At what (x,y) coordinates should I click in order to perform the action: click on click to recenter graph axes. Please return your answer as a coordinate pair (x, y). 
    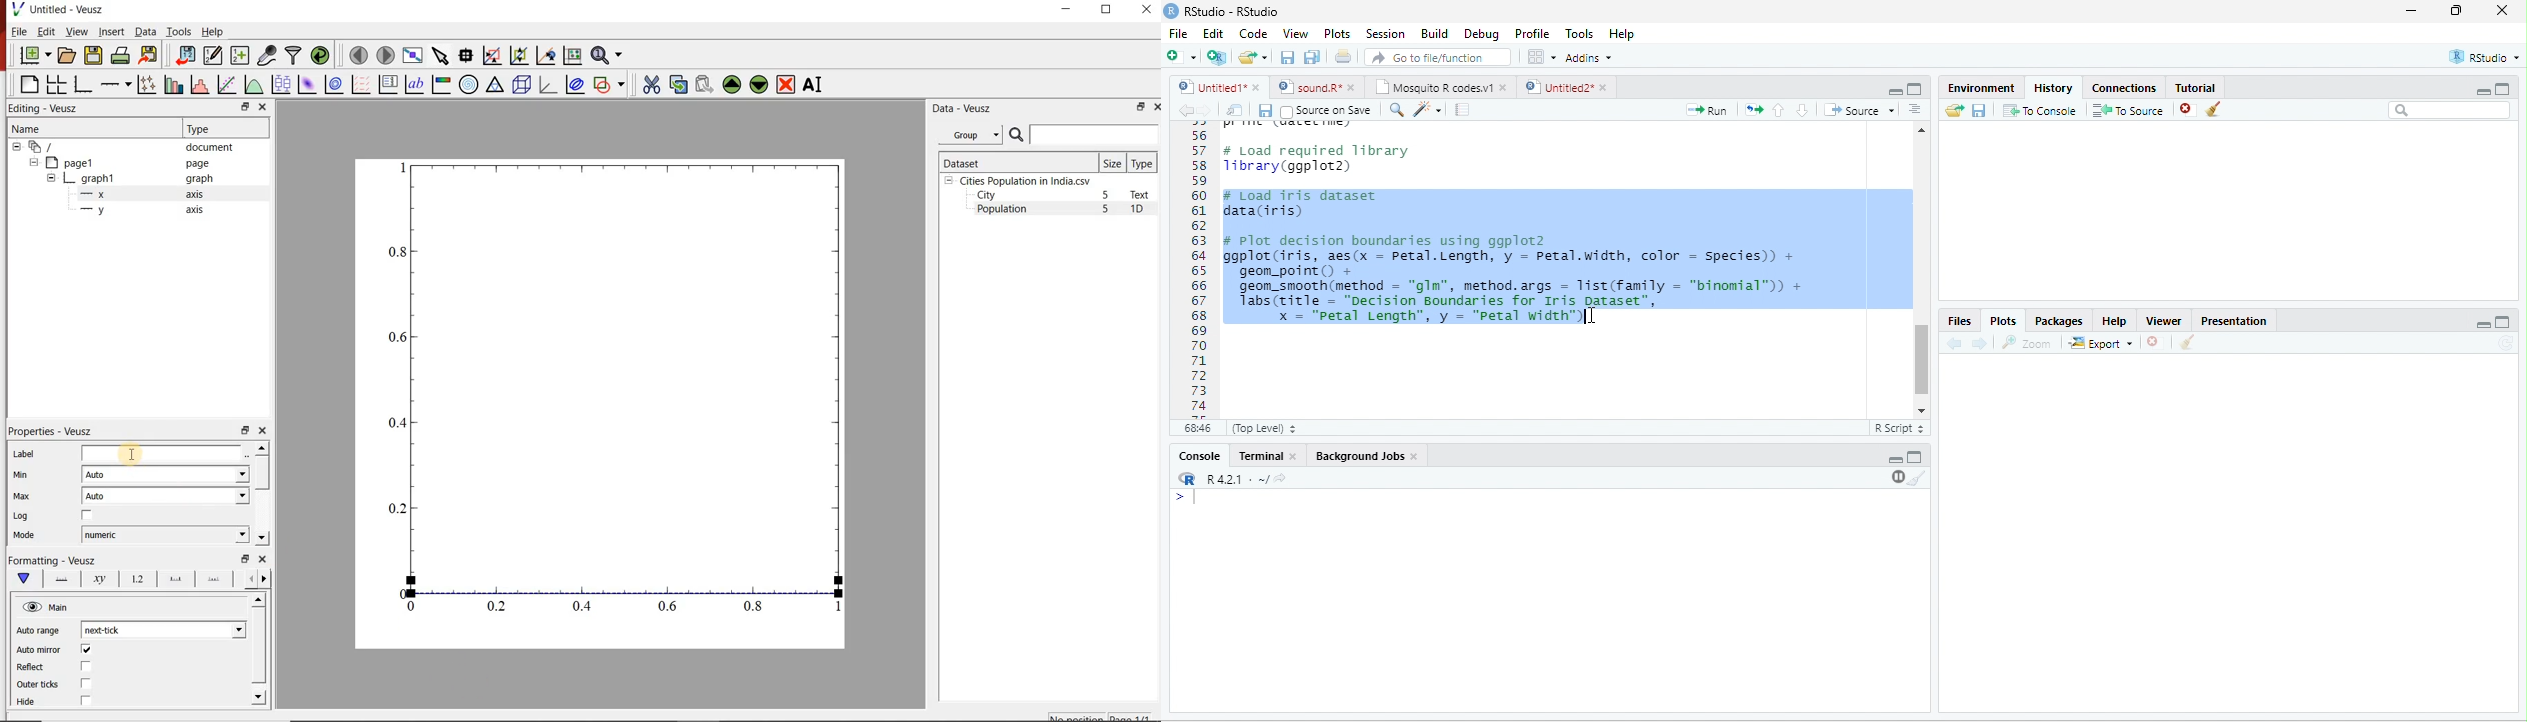
    Looking at the image, I should click on (545, 56).